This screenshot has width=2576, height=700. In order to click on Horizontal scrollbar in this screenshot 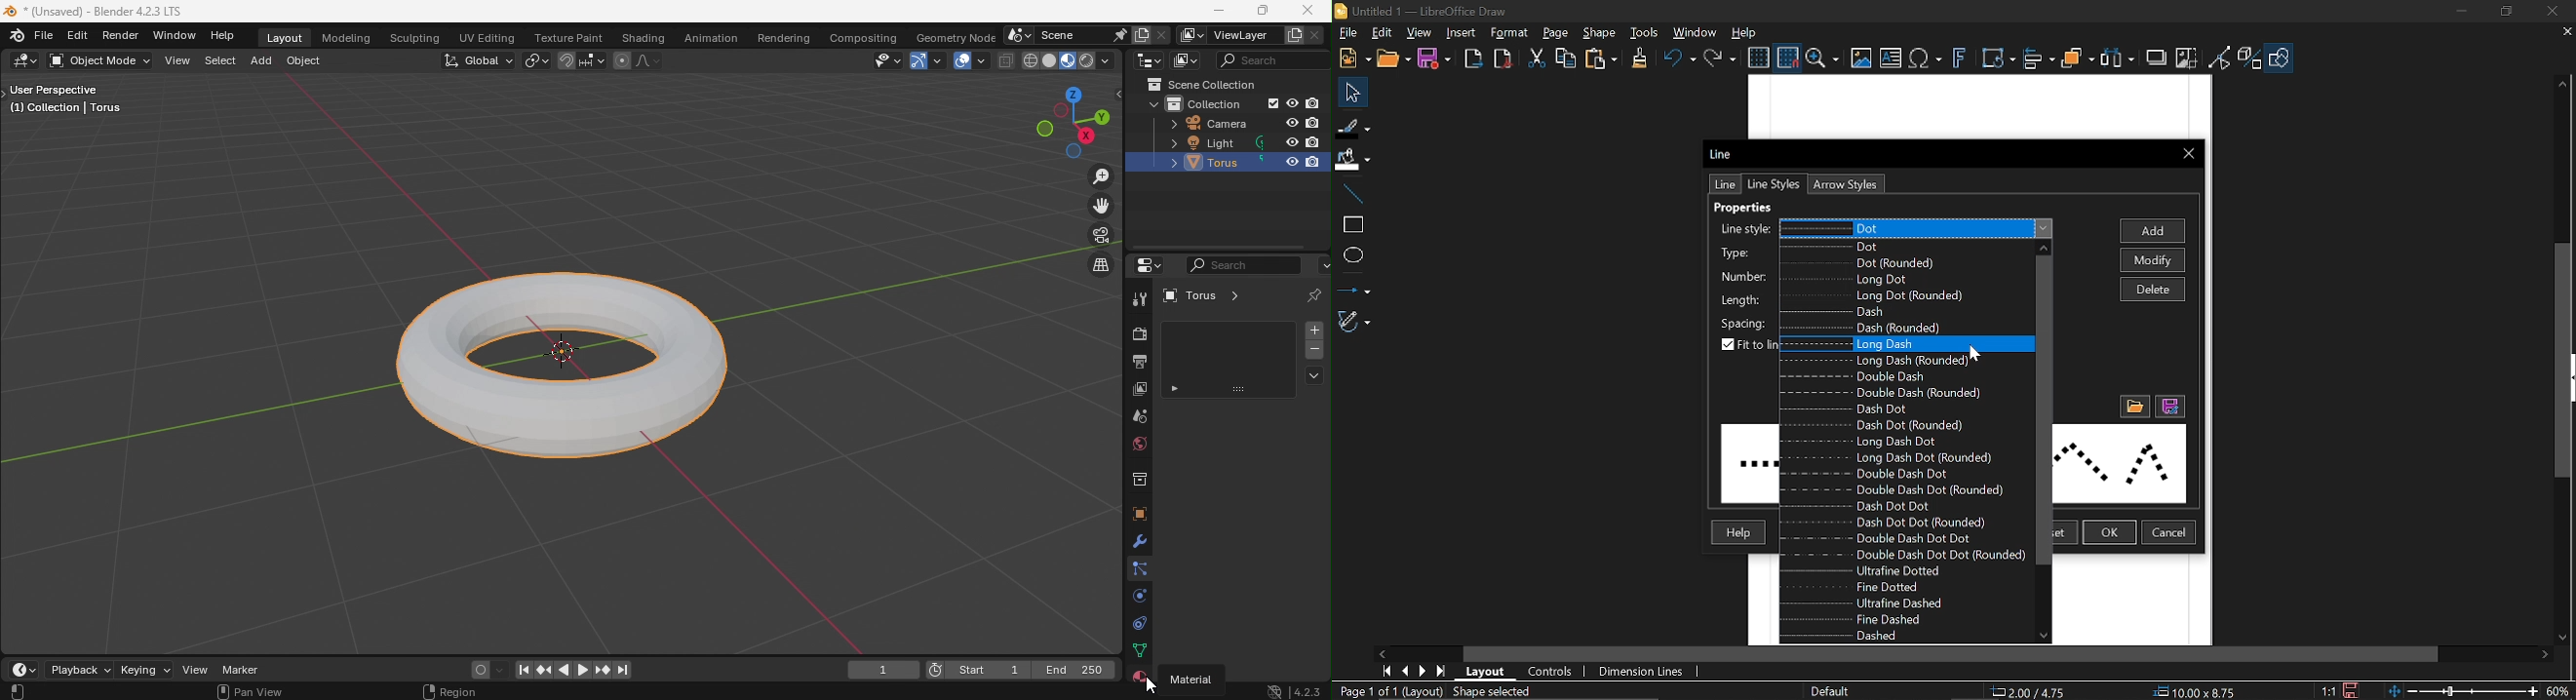, I will do `click(1952, 654)`.